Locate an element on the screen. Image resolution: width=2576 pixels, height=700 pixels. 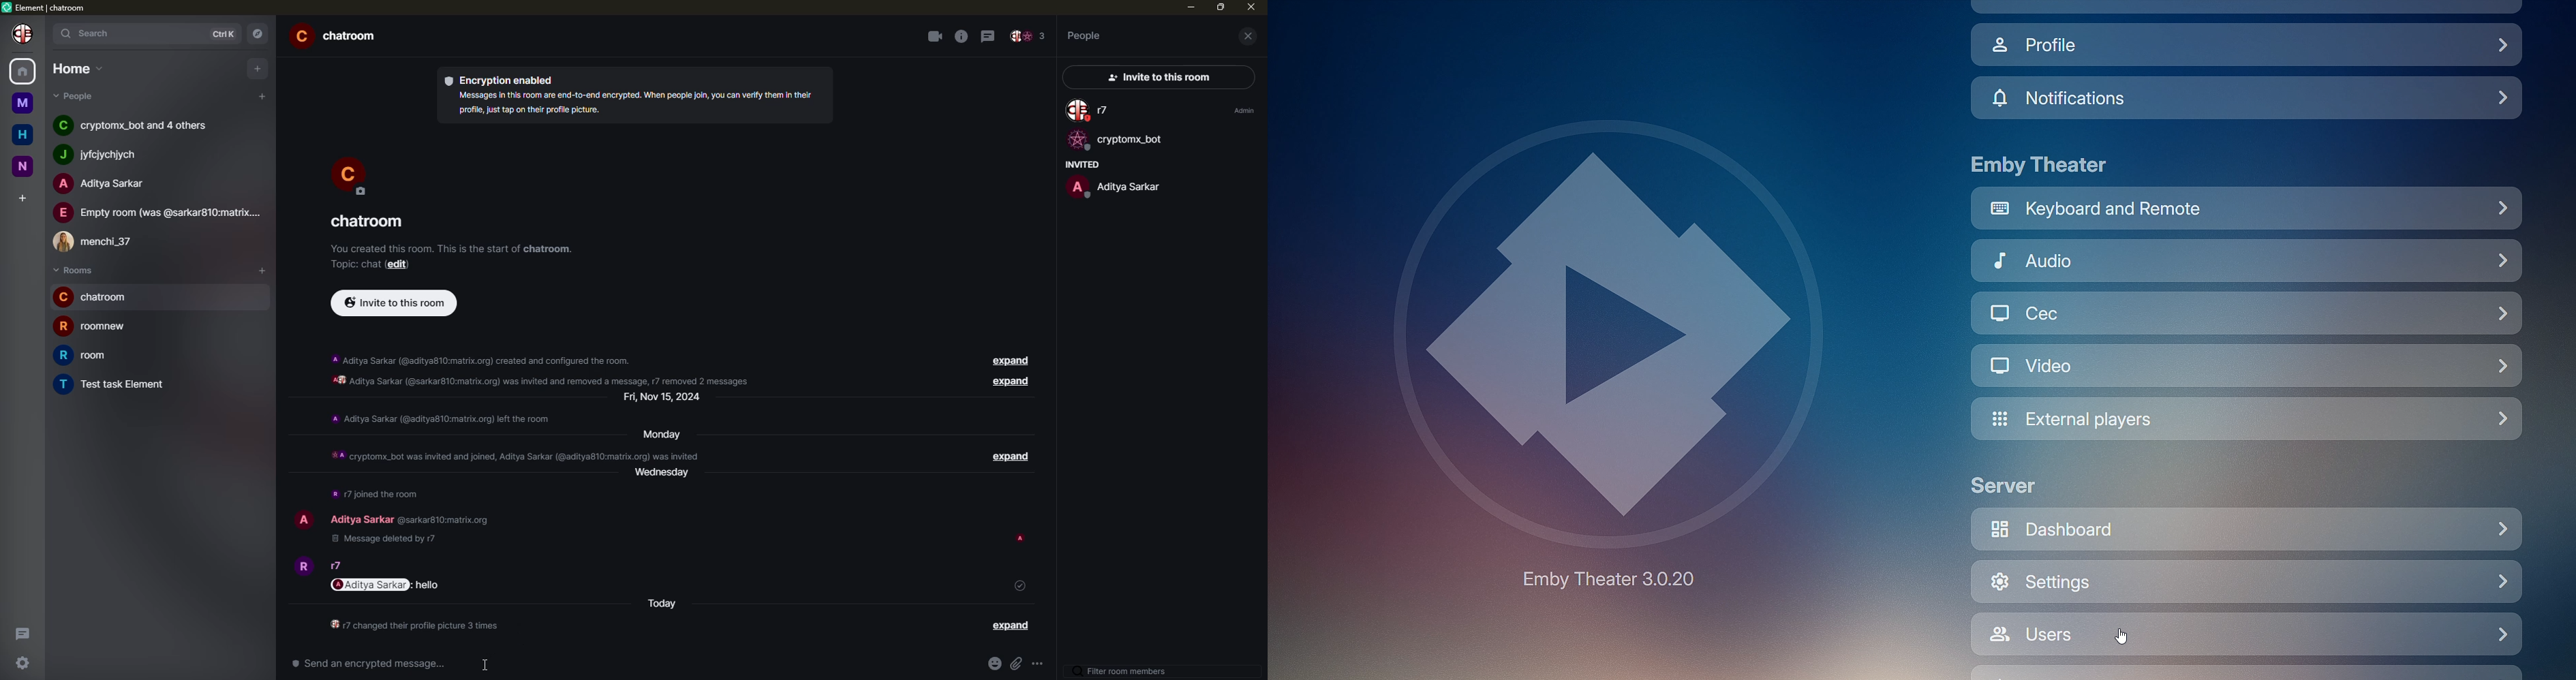
admin is located at coordinates (1242, 110).